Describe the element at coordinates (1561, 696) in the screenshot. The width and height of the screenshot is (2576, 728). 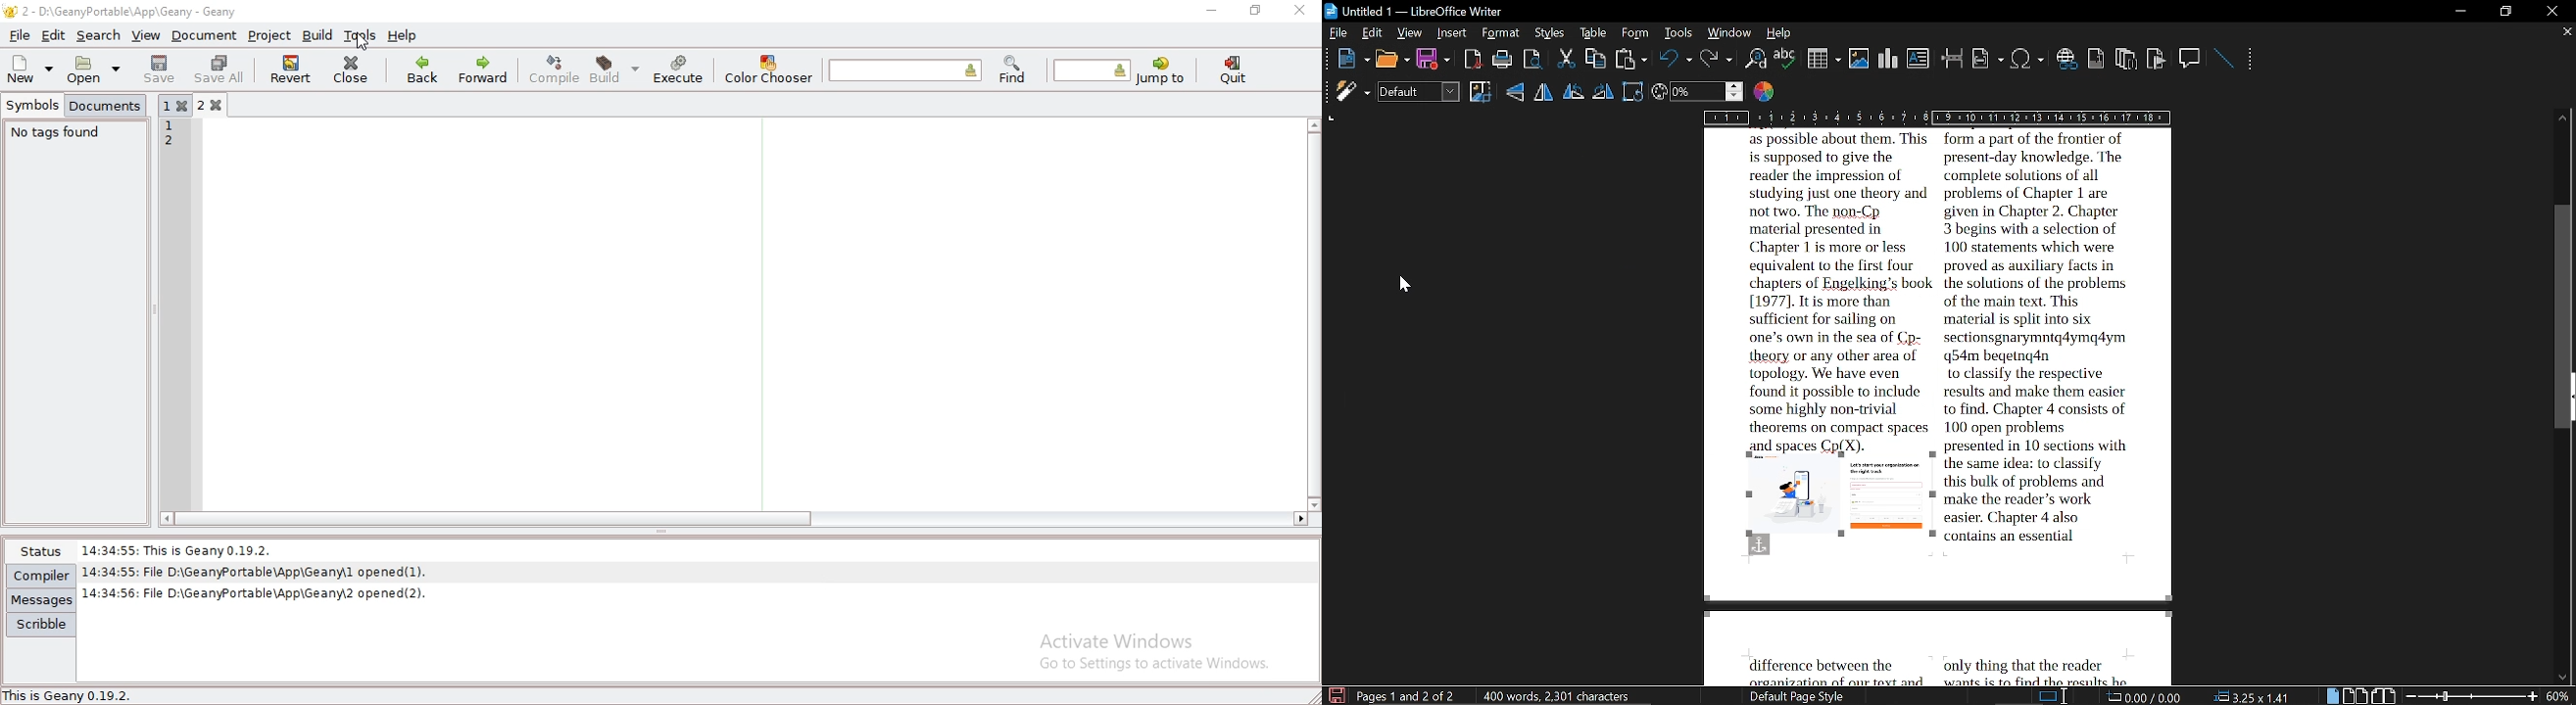
I see `400 words, 2301 character` at that location.